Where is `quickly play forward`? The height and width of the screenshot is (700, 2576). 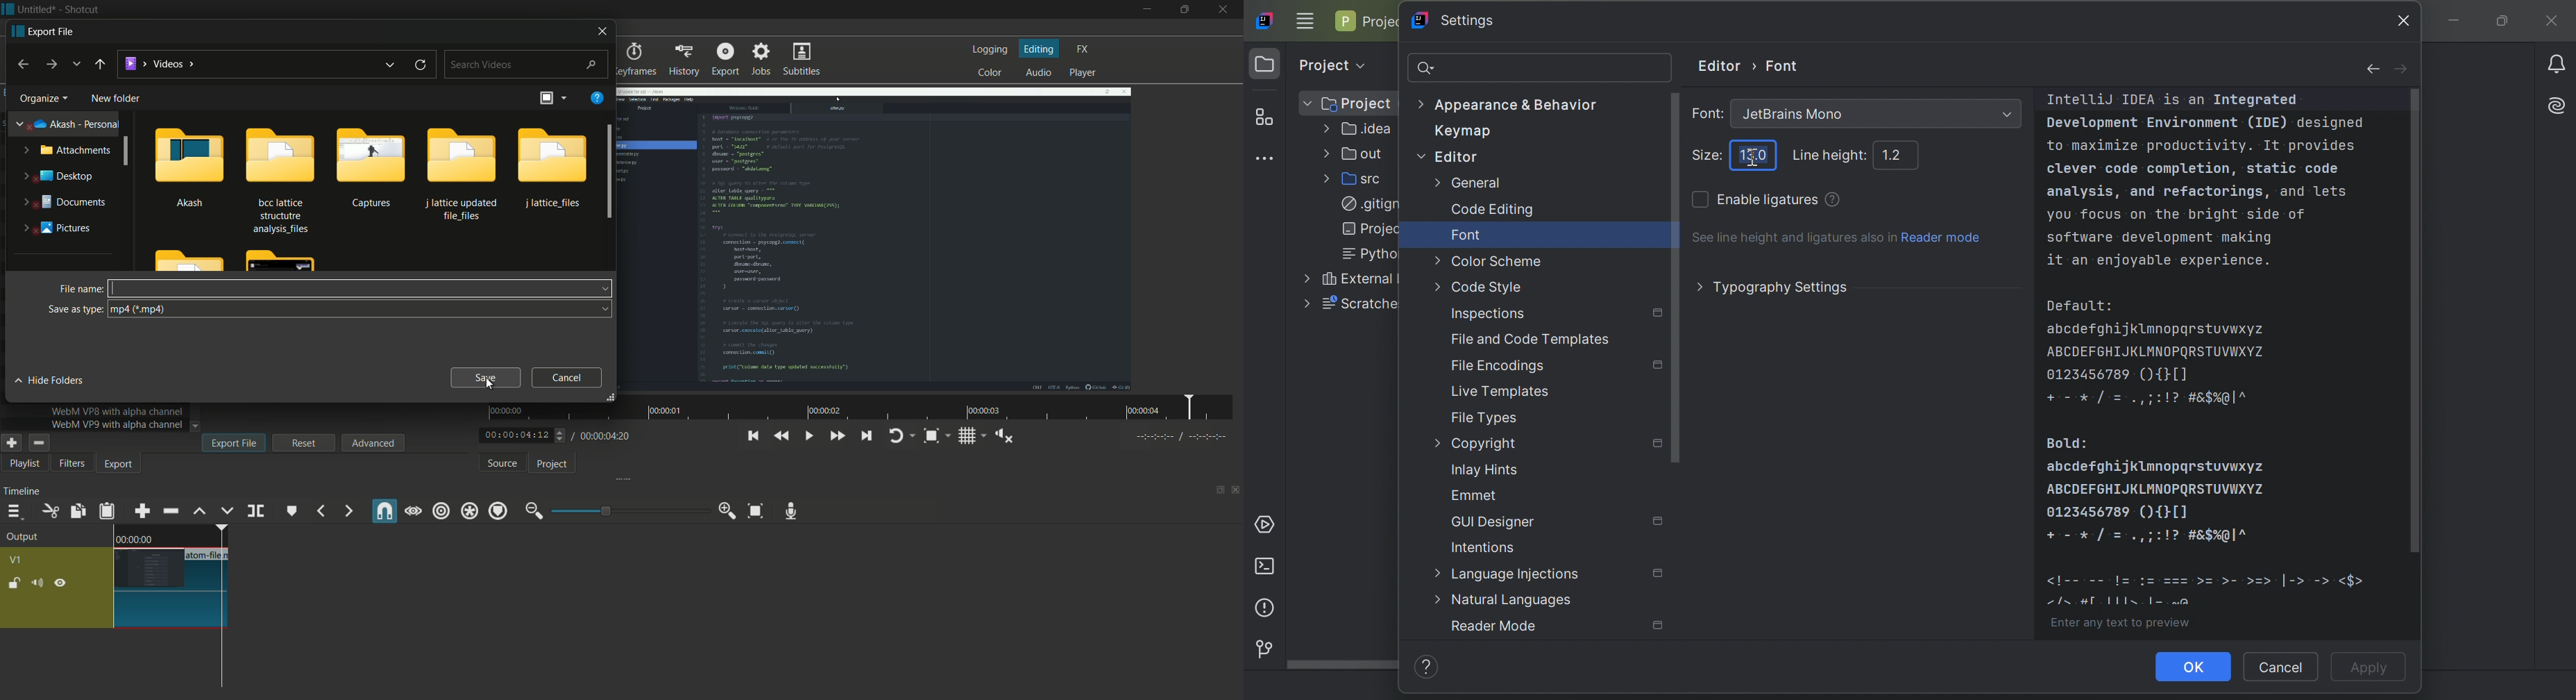
quickly play forward is located at coordinates (837, 437).